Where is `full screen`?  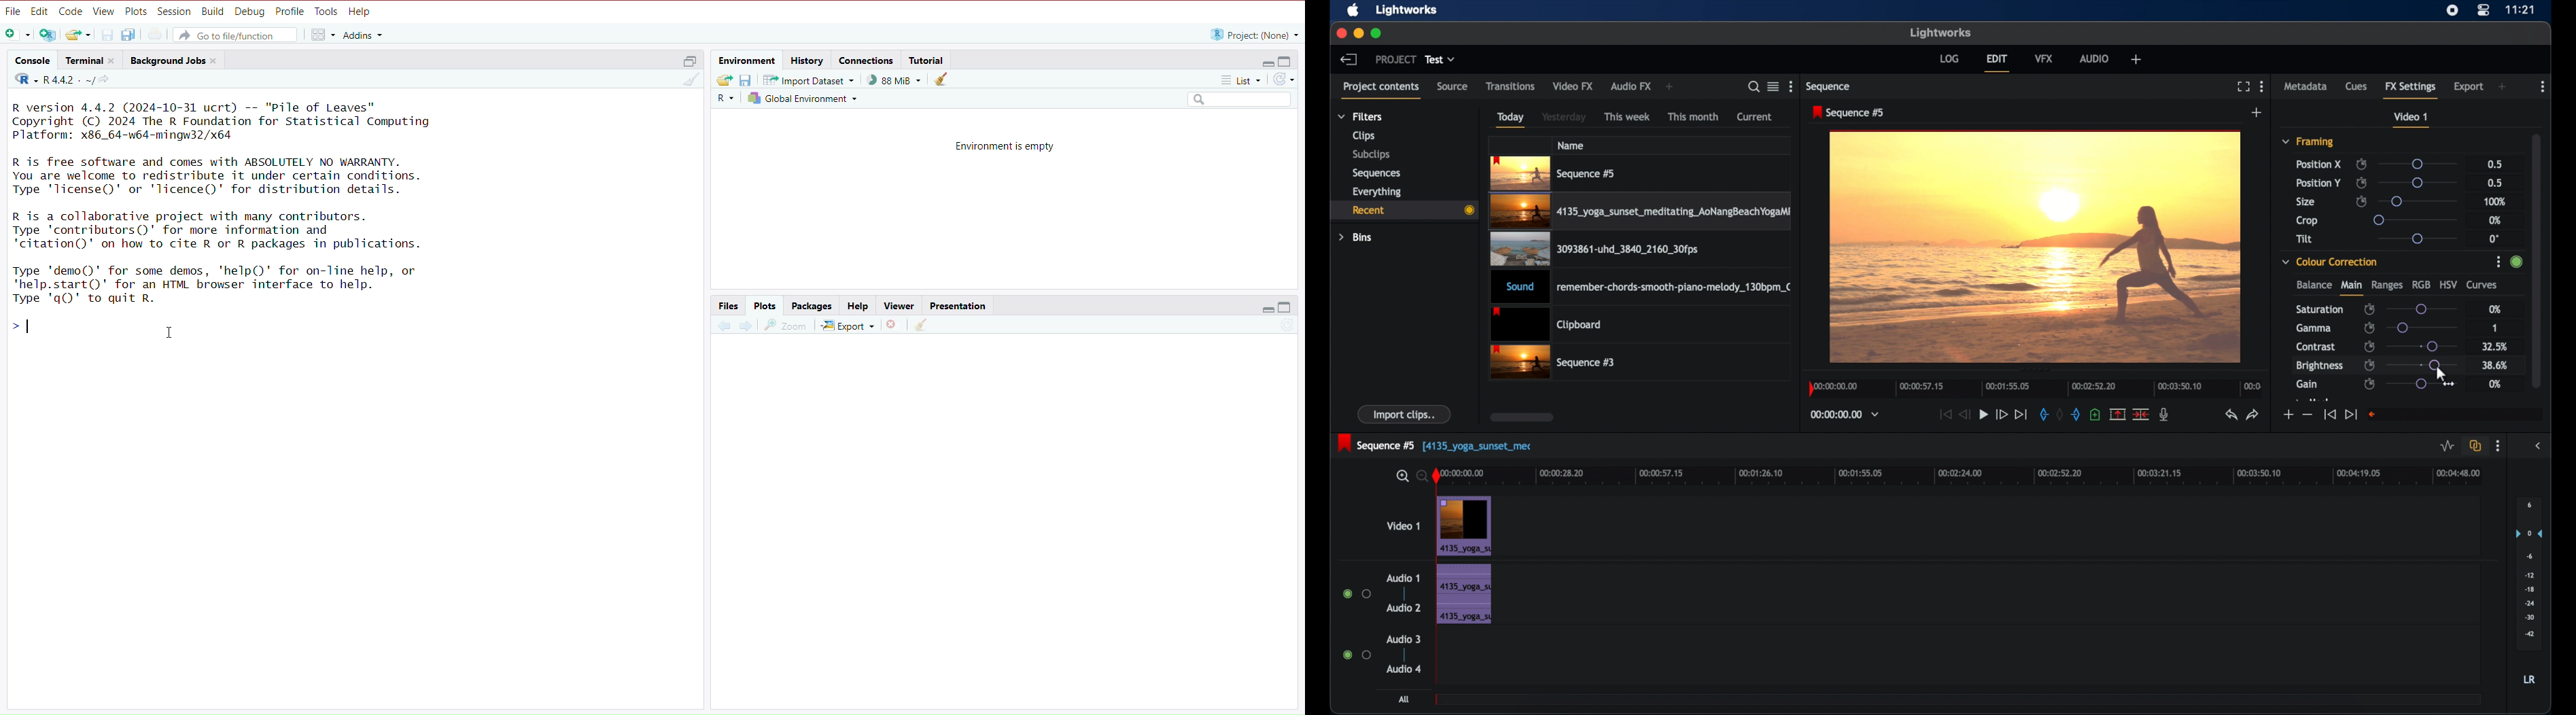 full screen is located at coordinates (2243, 87).